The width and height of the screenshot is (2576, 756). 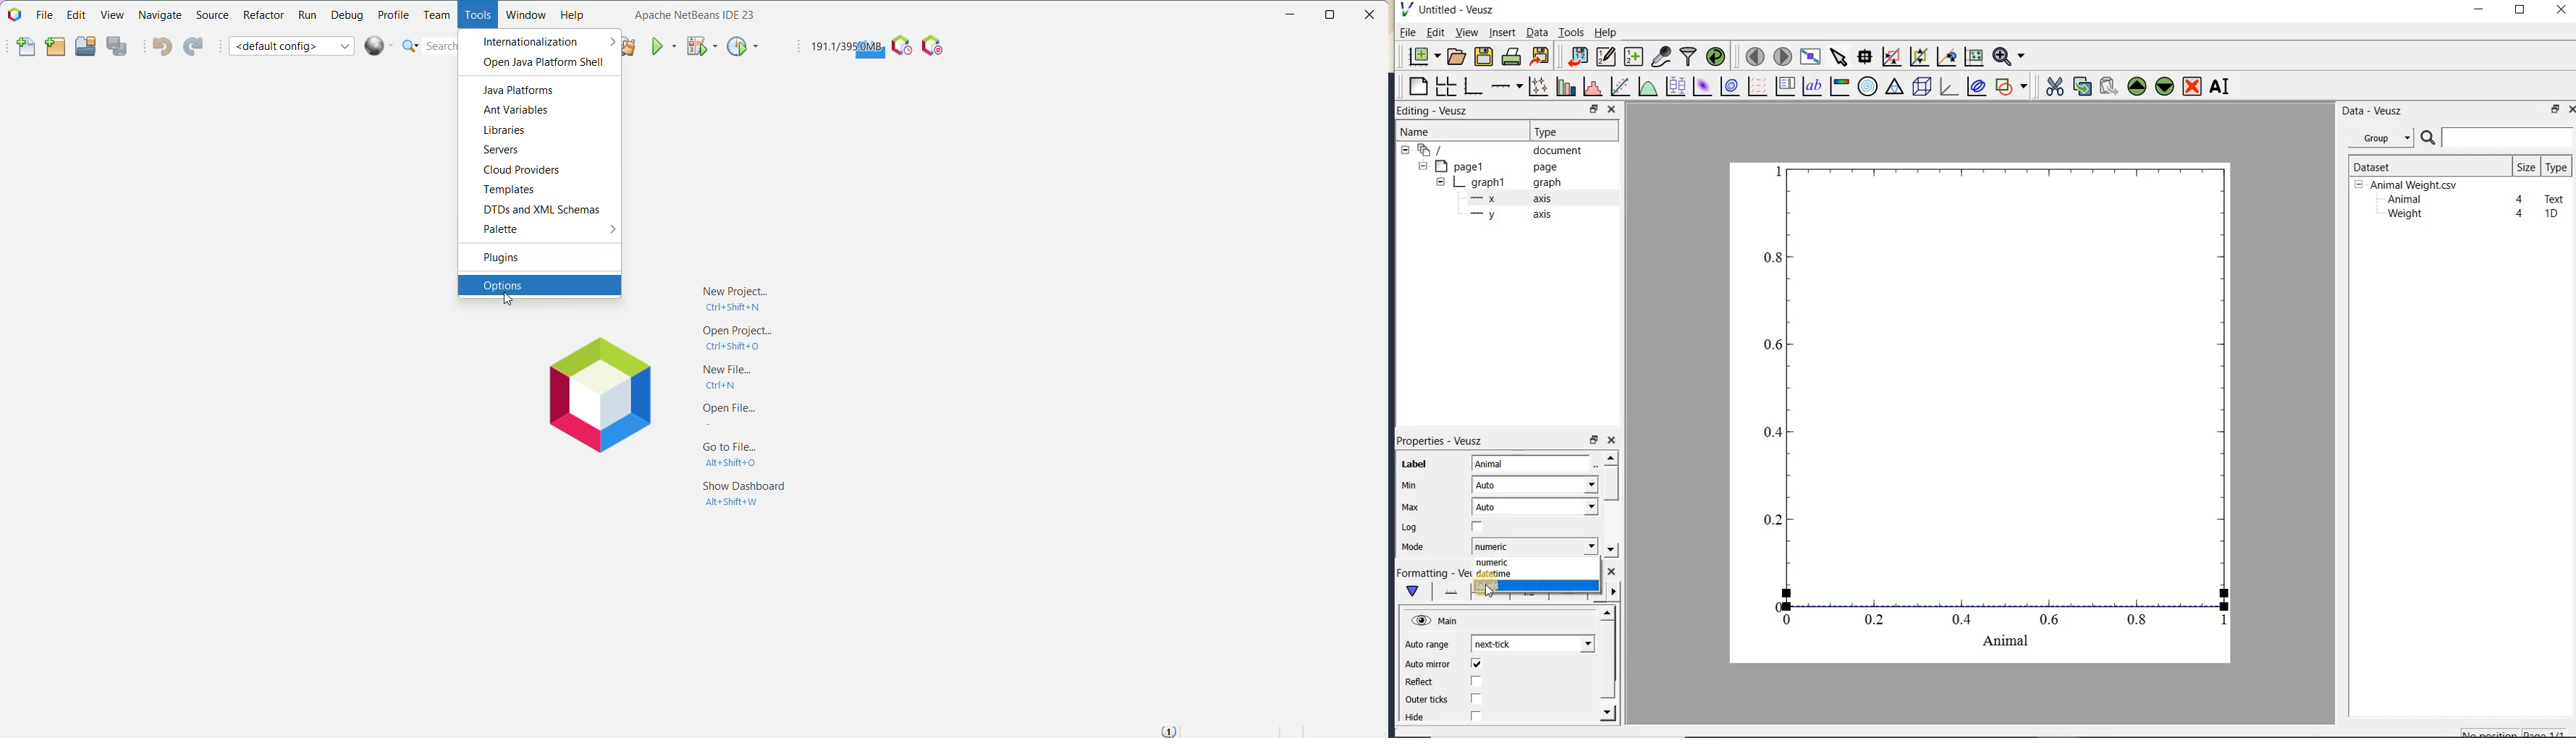 What do you see at coordinates (1410, 507) in the screenshot?
I see `Max` at bounding box center [1410, 507].